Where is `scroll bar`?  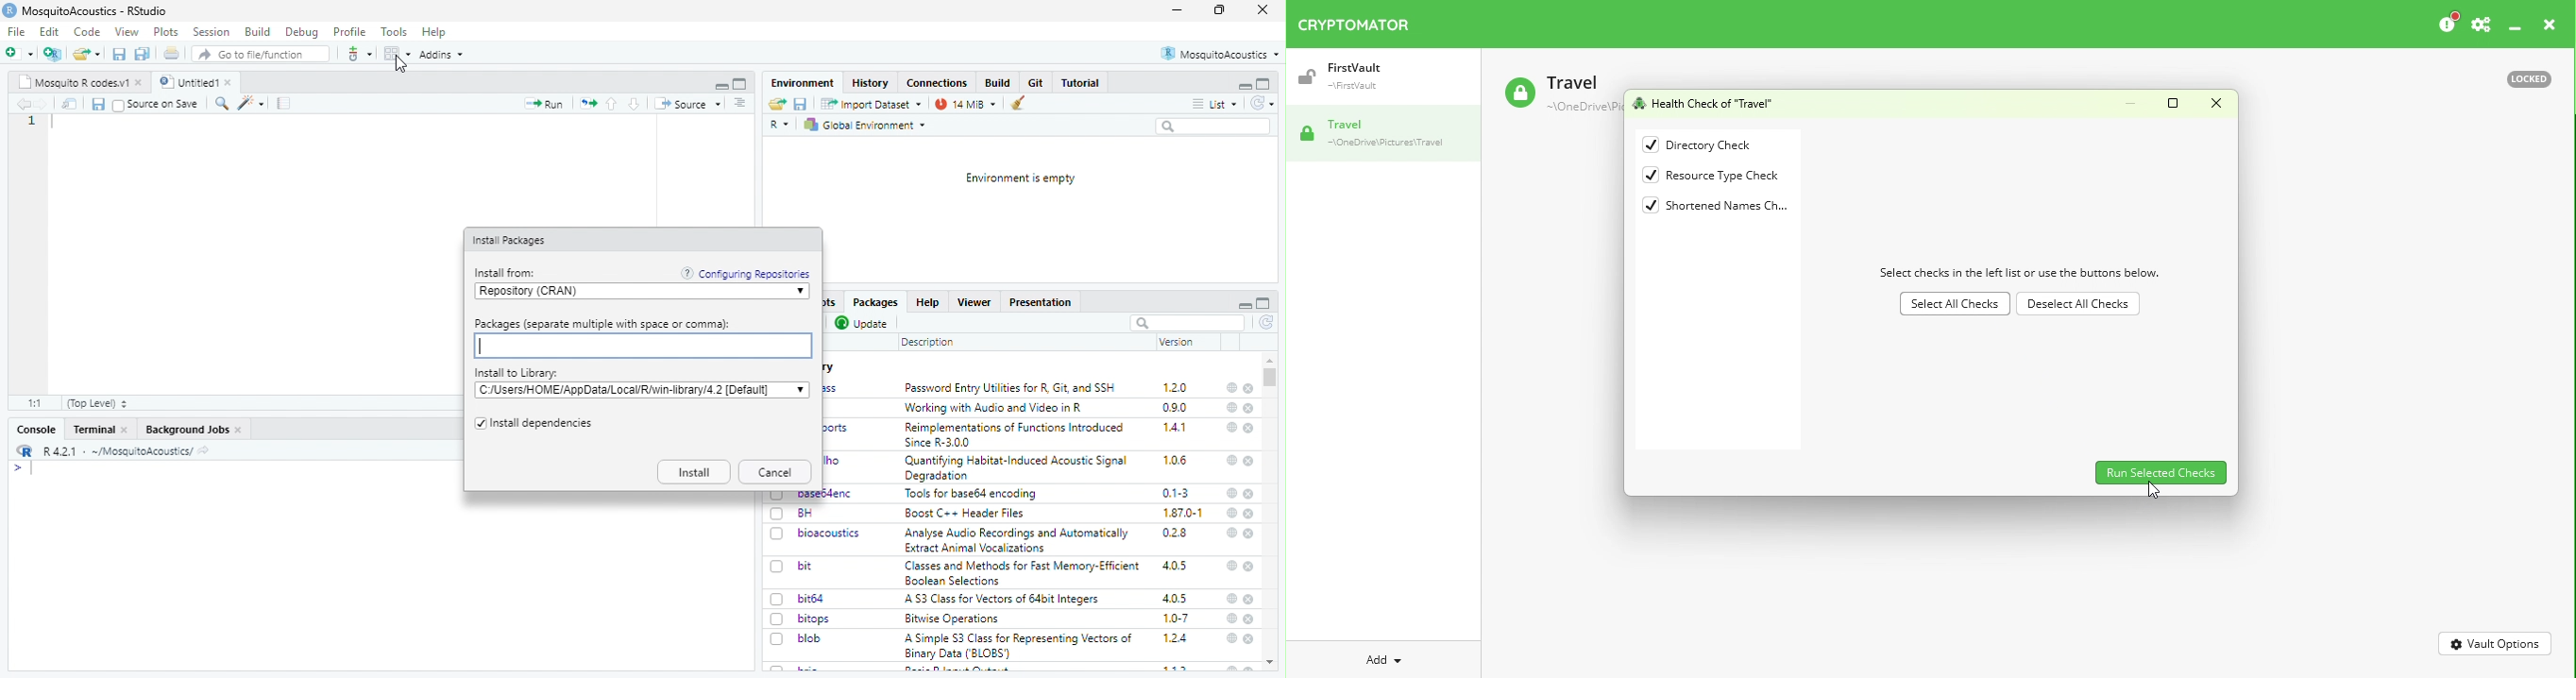
scroll bar is located at coordinates (1269, 378).